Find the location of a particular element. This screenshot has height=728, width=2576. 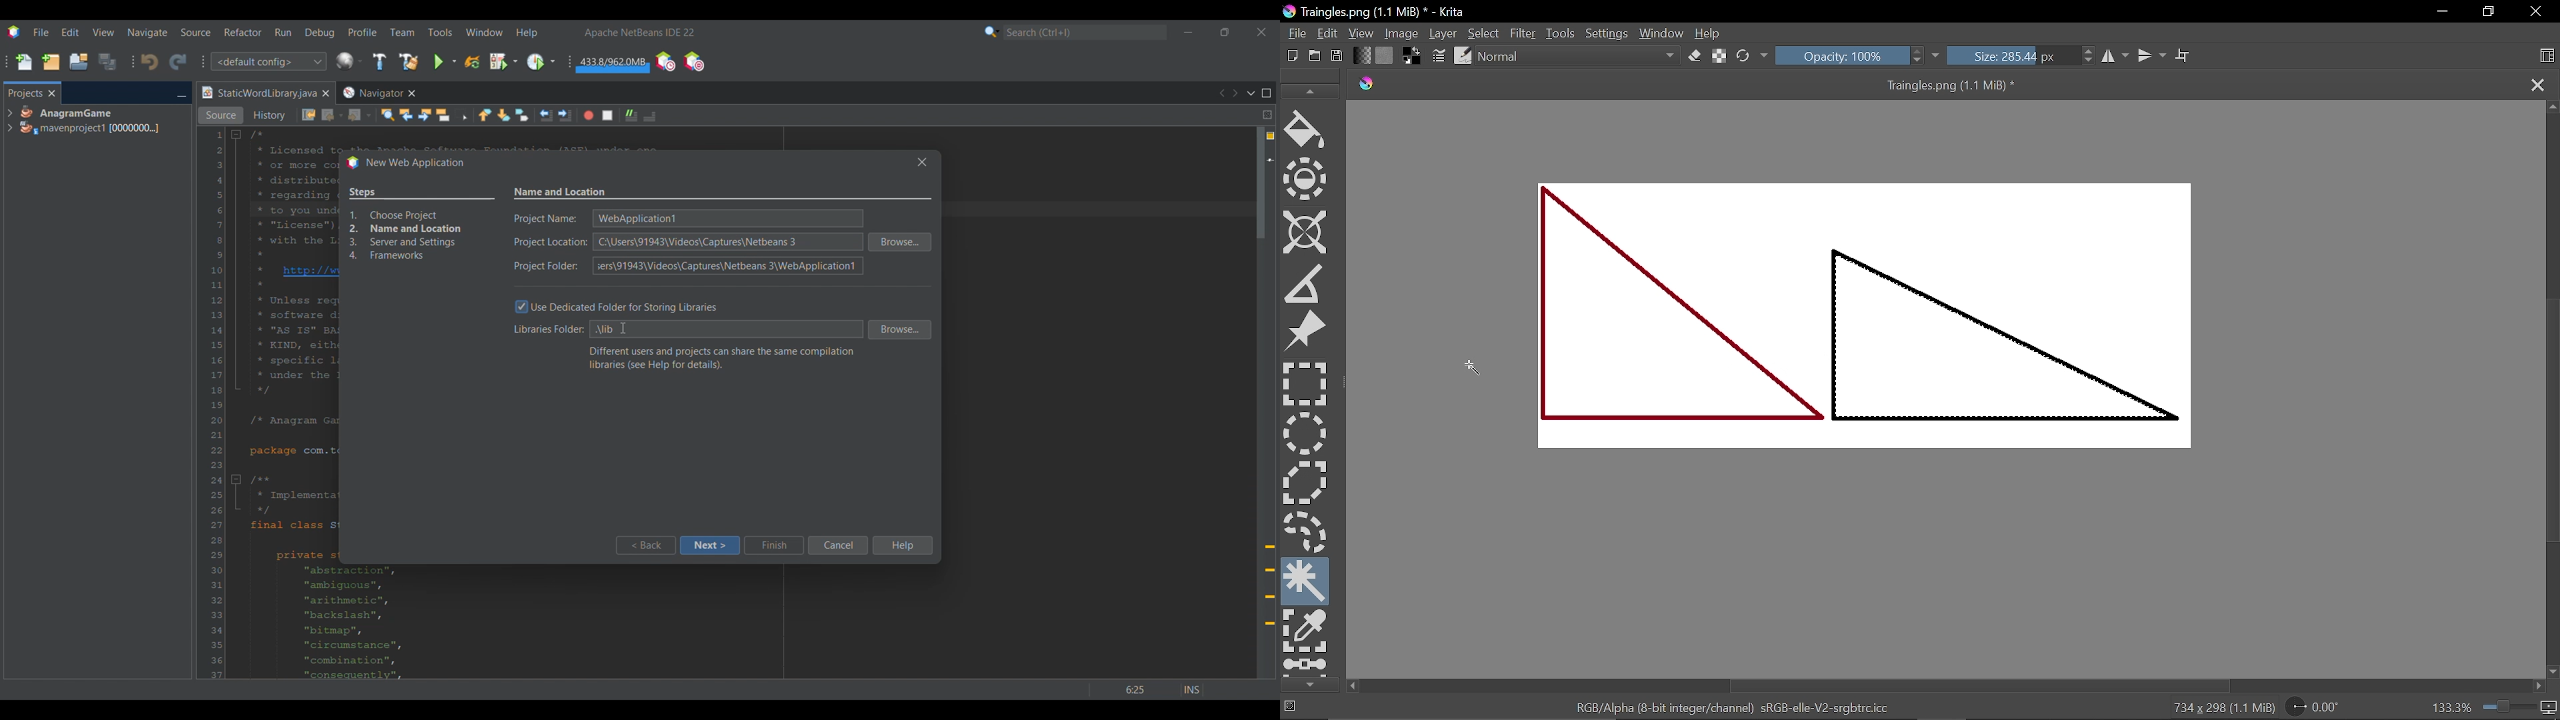

Rotate is located at coordinates (2323, 705).